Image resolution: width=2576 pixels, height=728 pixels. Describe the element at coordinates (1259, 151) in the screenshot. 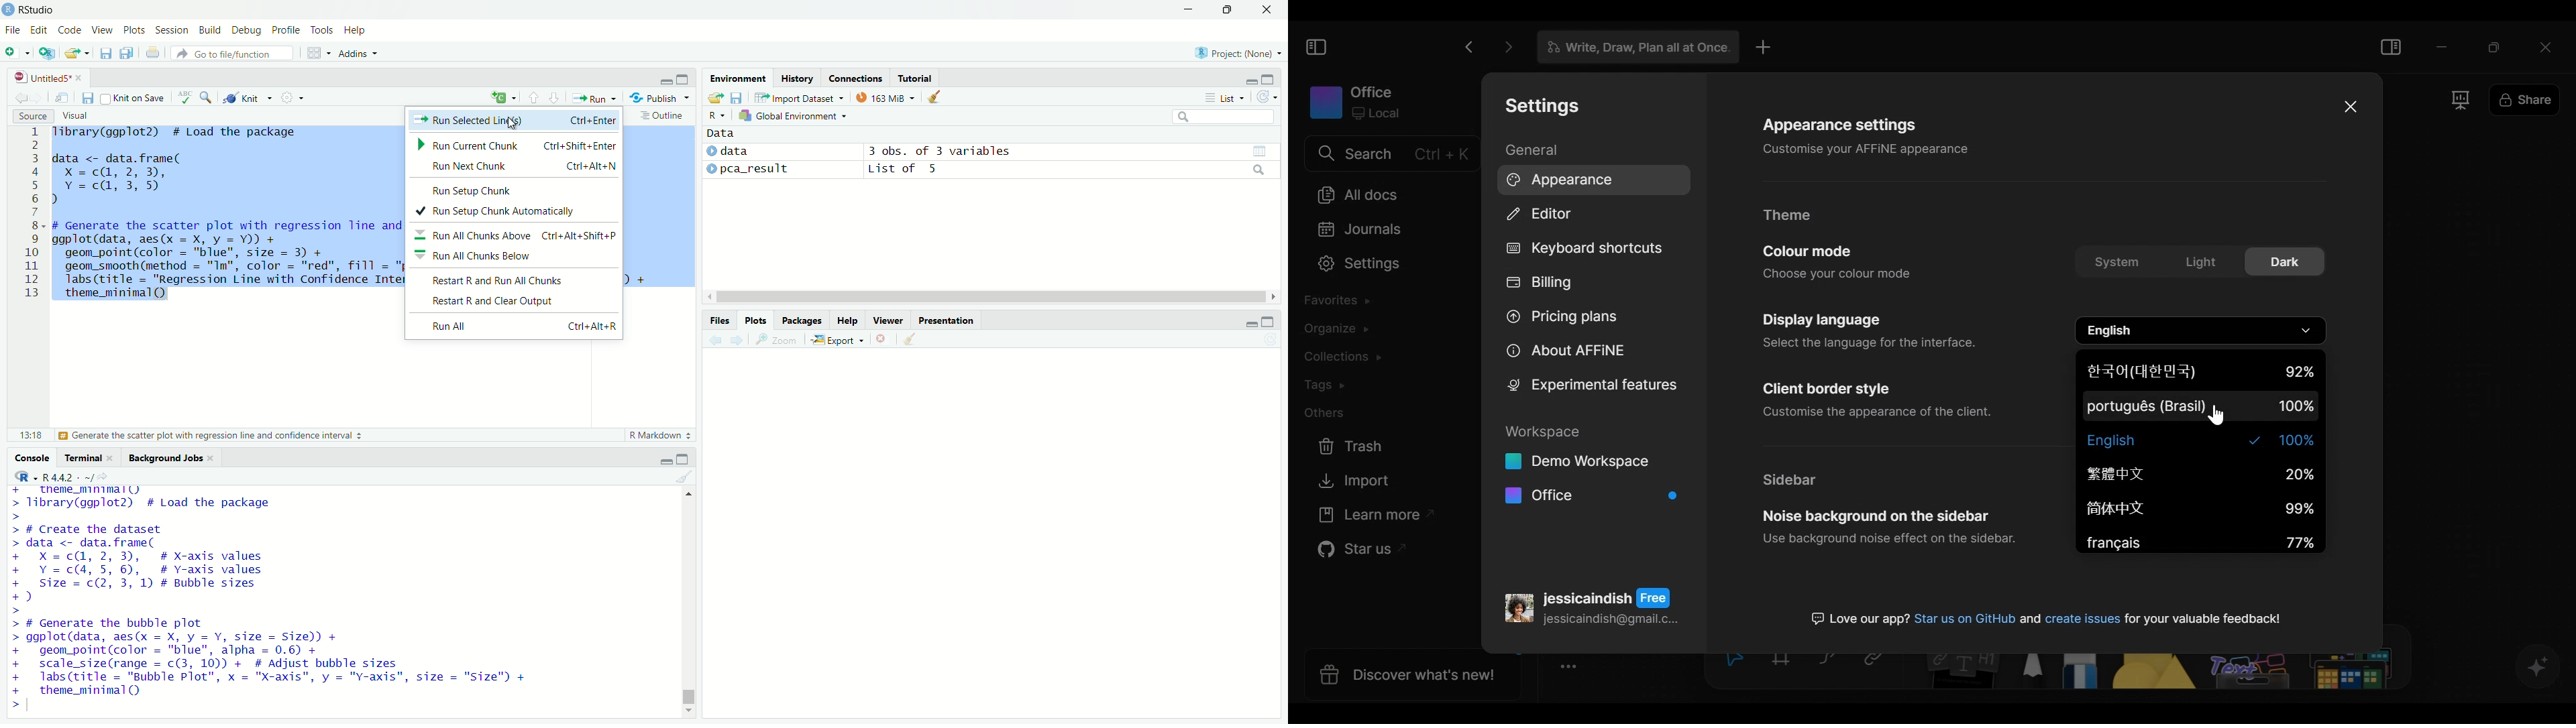

I see `grid` at that location.